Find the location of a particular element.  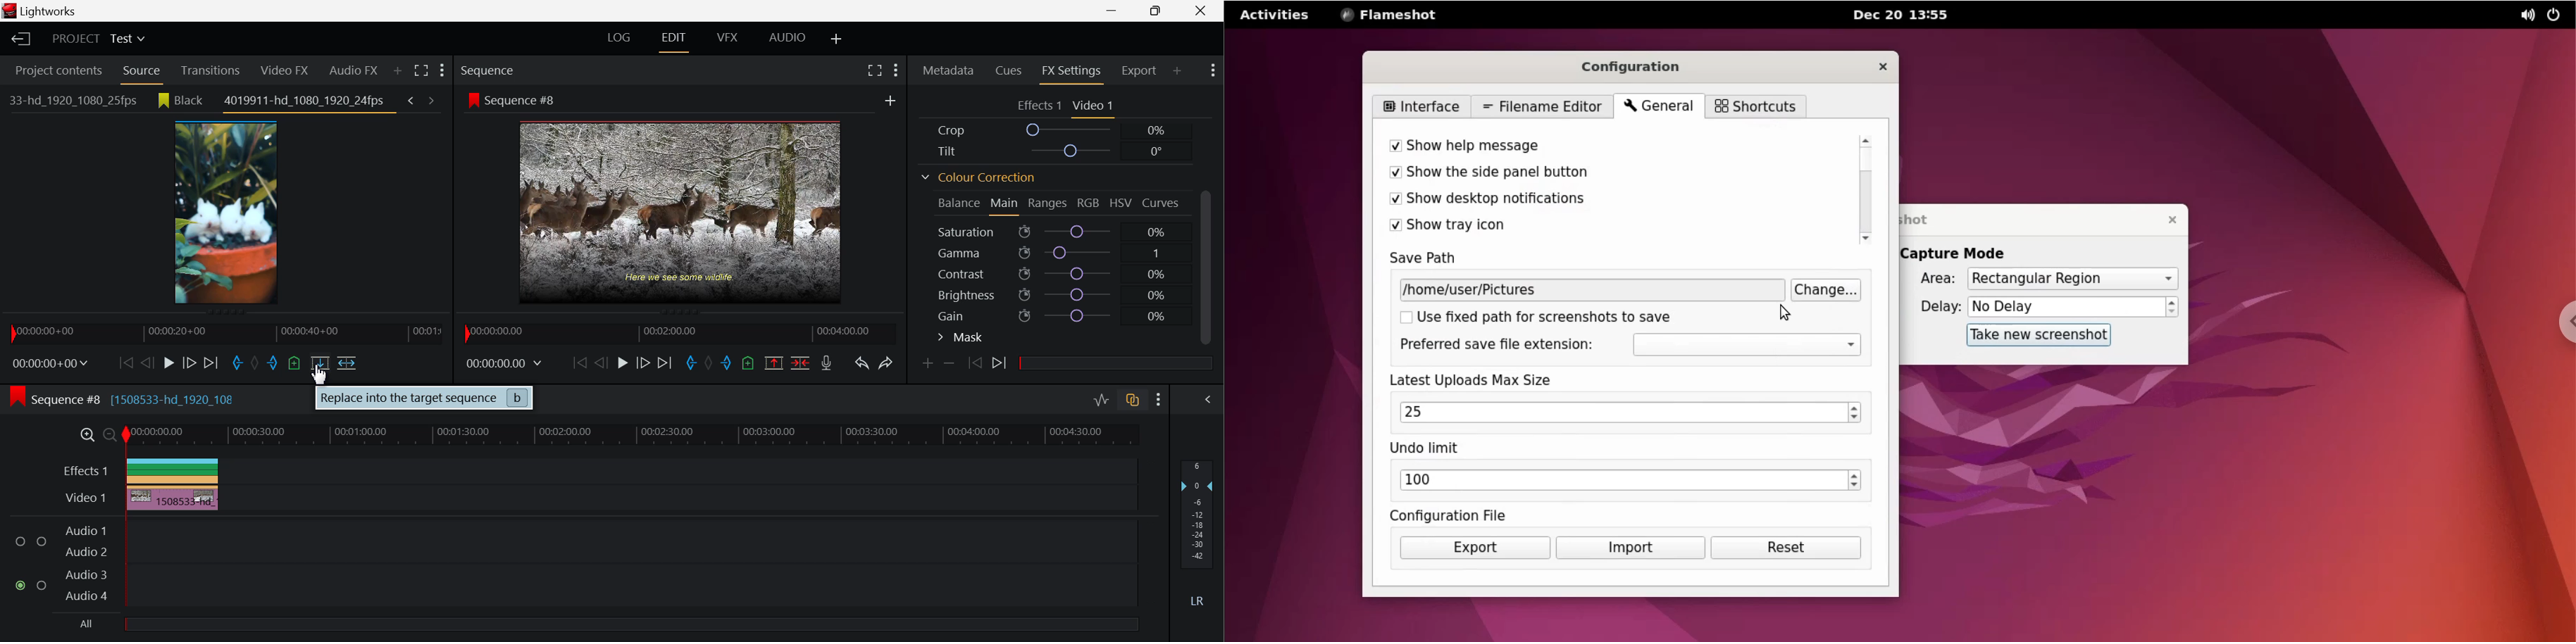

Add is located at coordinates (890, 101).